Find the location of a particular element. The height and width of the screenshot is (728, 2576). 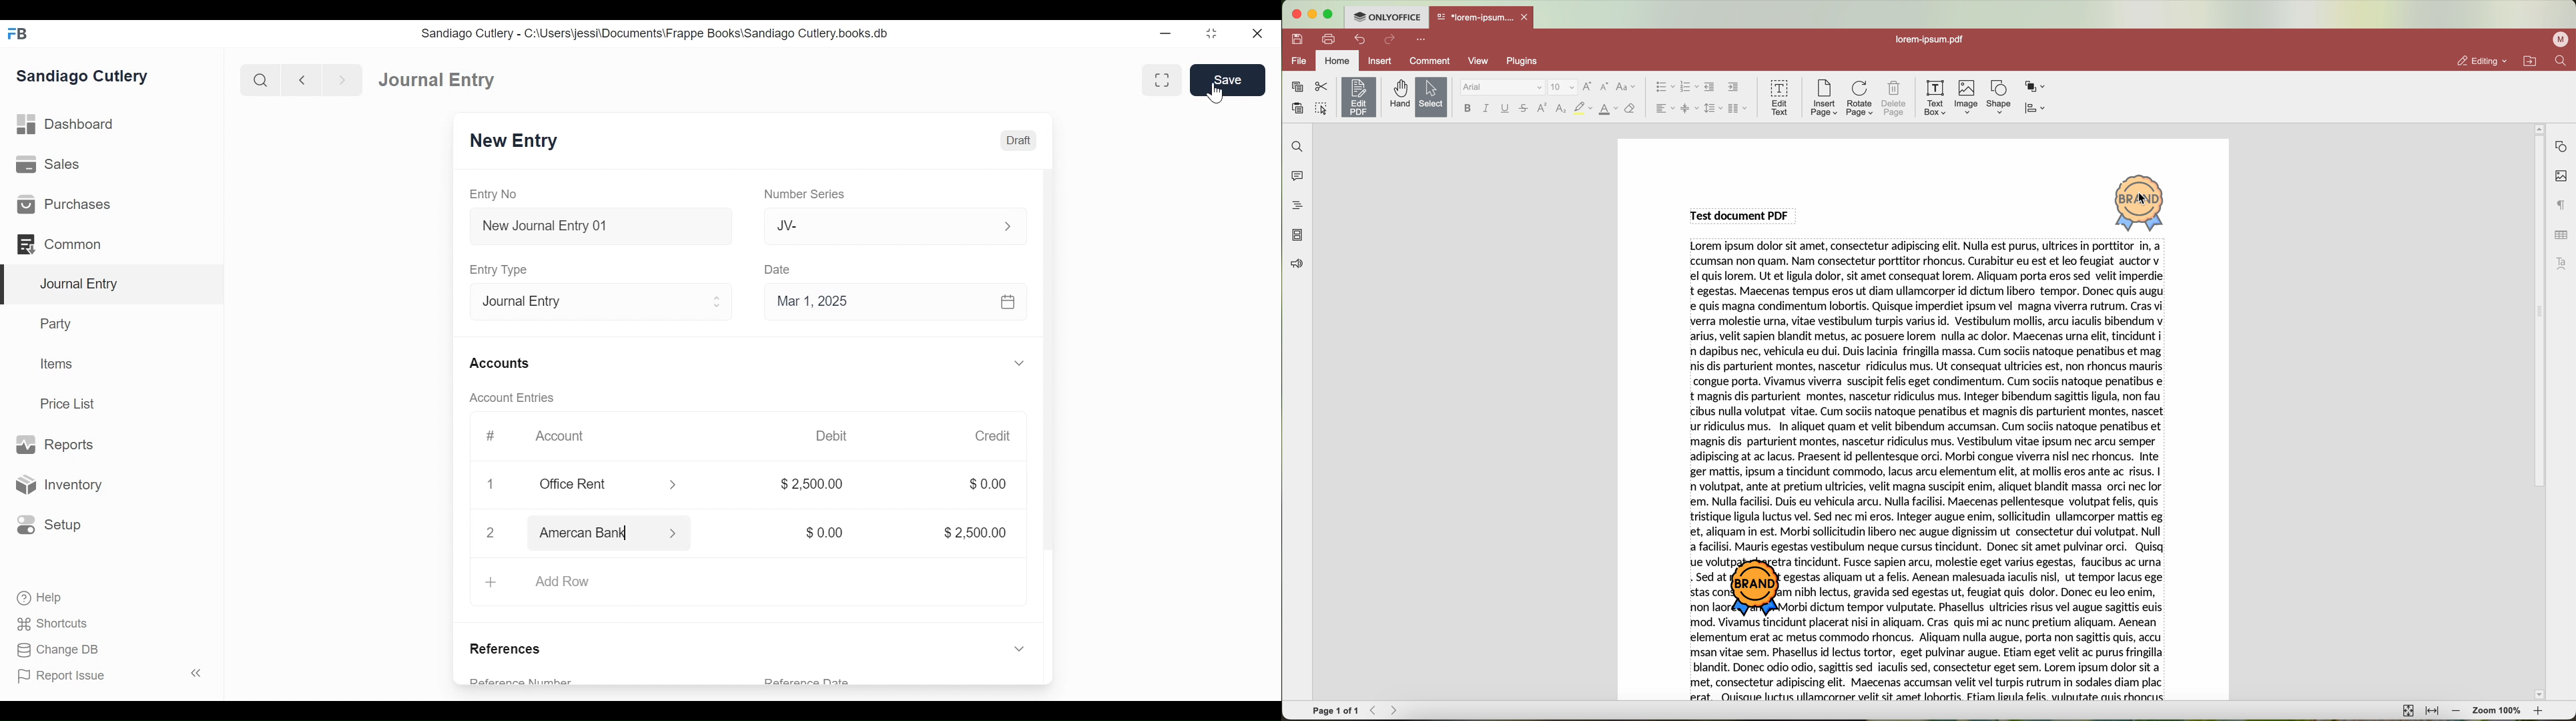

click on edit PDF is located at coordinates (1360, 98).